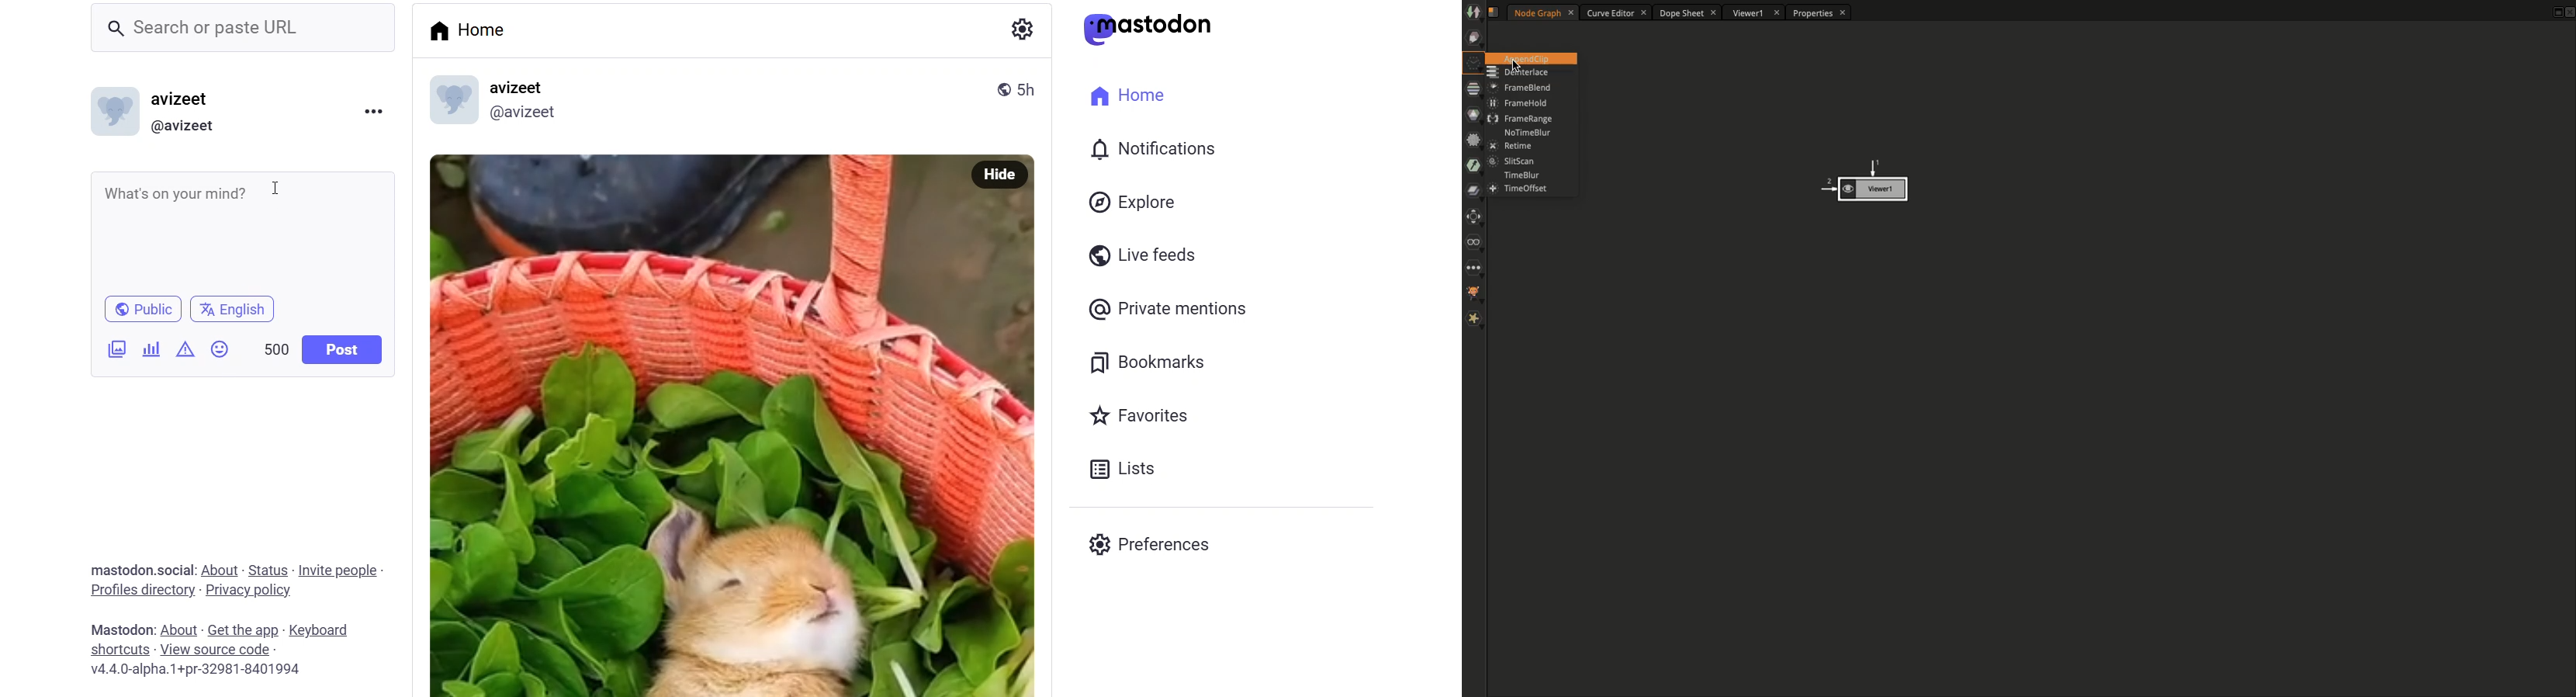 The width and height of the screenshot is (2576, 700). I want to click on TimeBlur, so click(1521, 176).